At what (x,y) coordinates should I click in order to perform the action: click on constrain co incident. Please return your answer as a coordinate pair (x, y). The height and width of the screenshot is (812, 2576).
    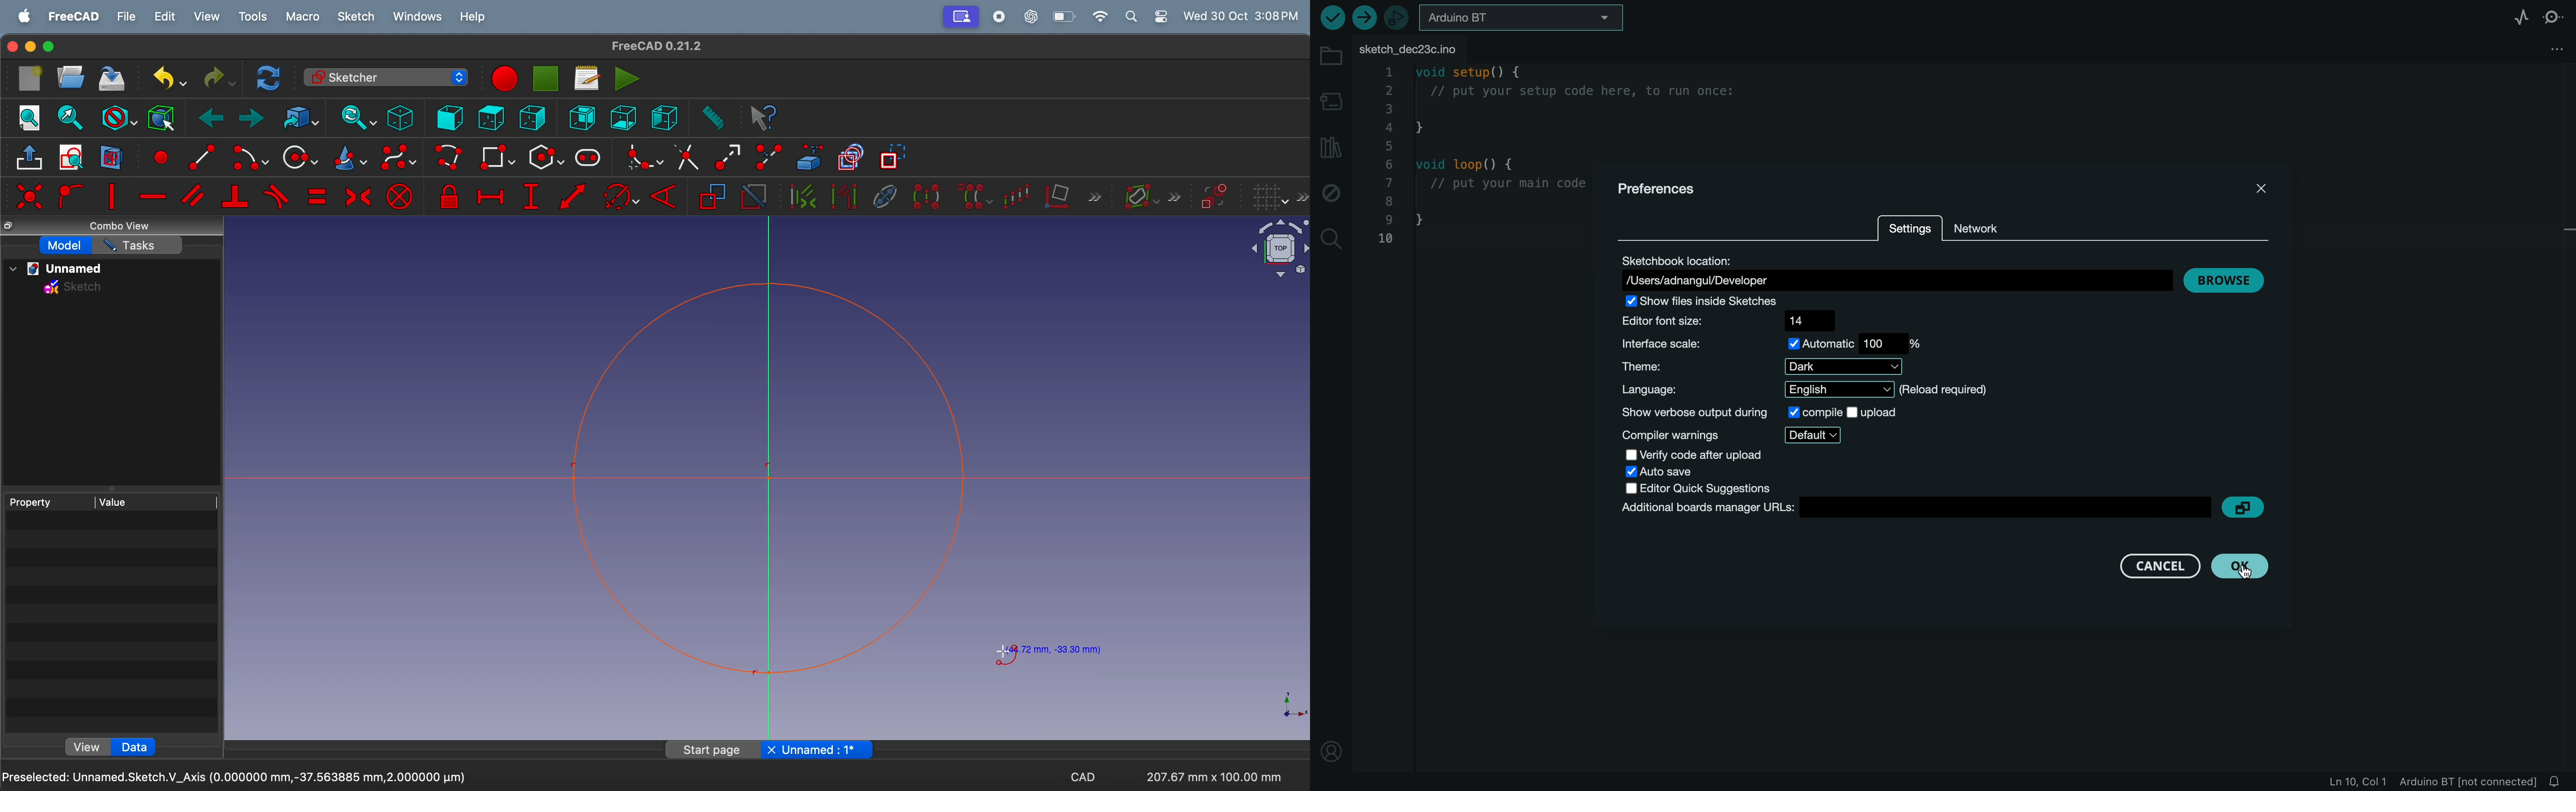
    Looking at the image, I should click on (29, 196).